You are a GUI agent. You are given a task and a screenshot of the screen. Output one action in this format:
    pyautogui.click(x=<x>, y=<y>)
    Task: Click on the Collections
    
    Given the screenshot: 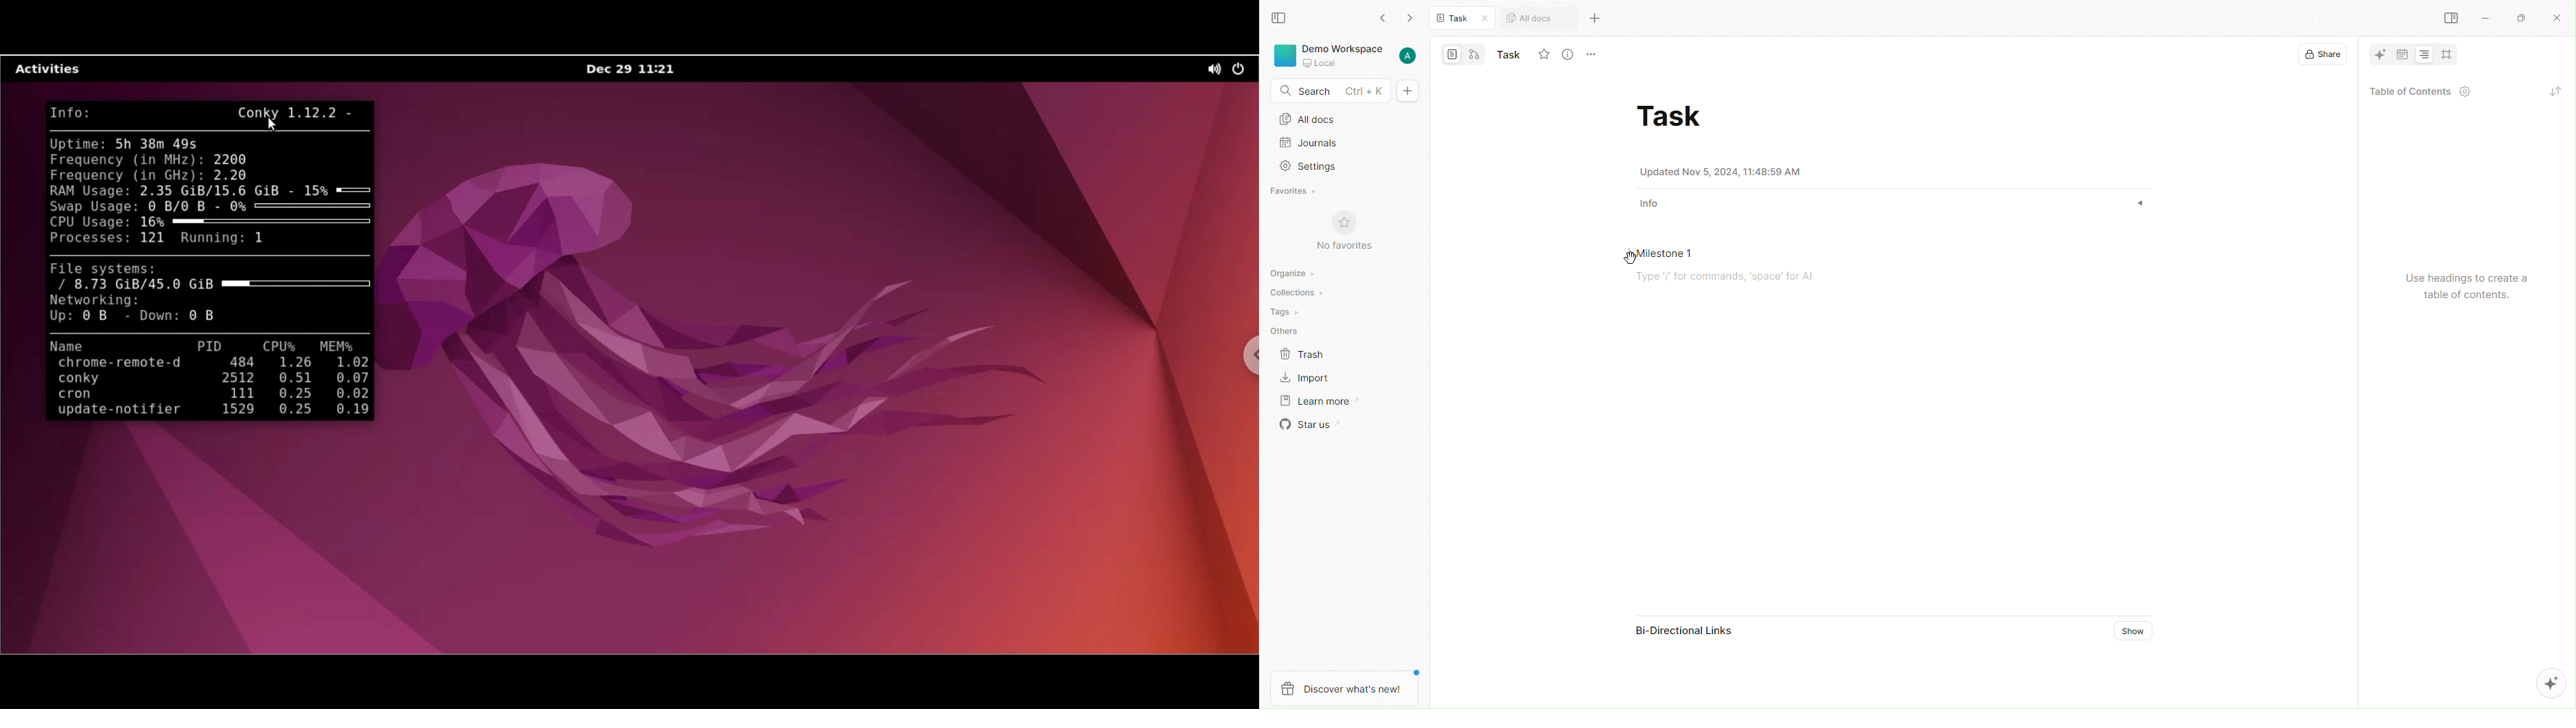 What is the action you would take?
    pyautogui.click(x=1294, y=292)
    